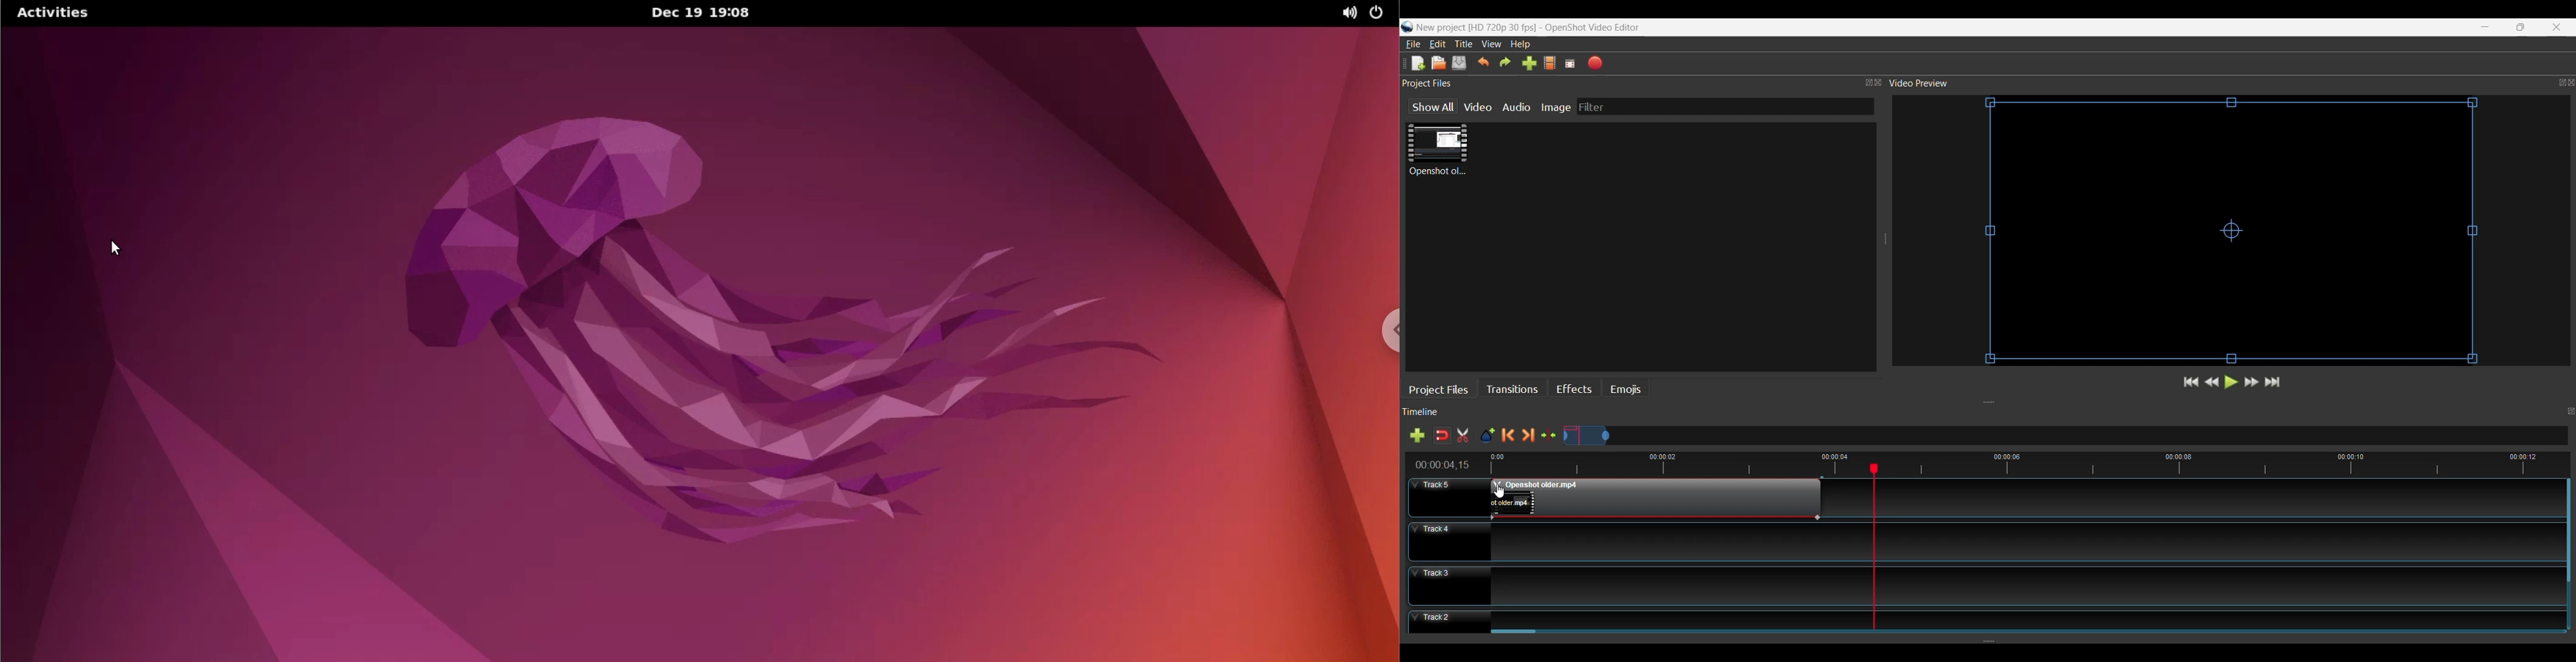  What do you see at coordinates (1441, 389) in the screenshot?
I see `Project Files` at bounding box center [1441, 389].